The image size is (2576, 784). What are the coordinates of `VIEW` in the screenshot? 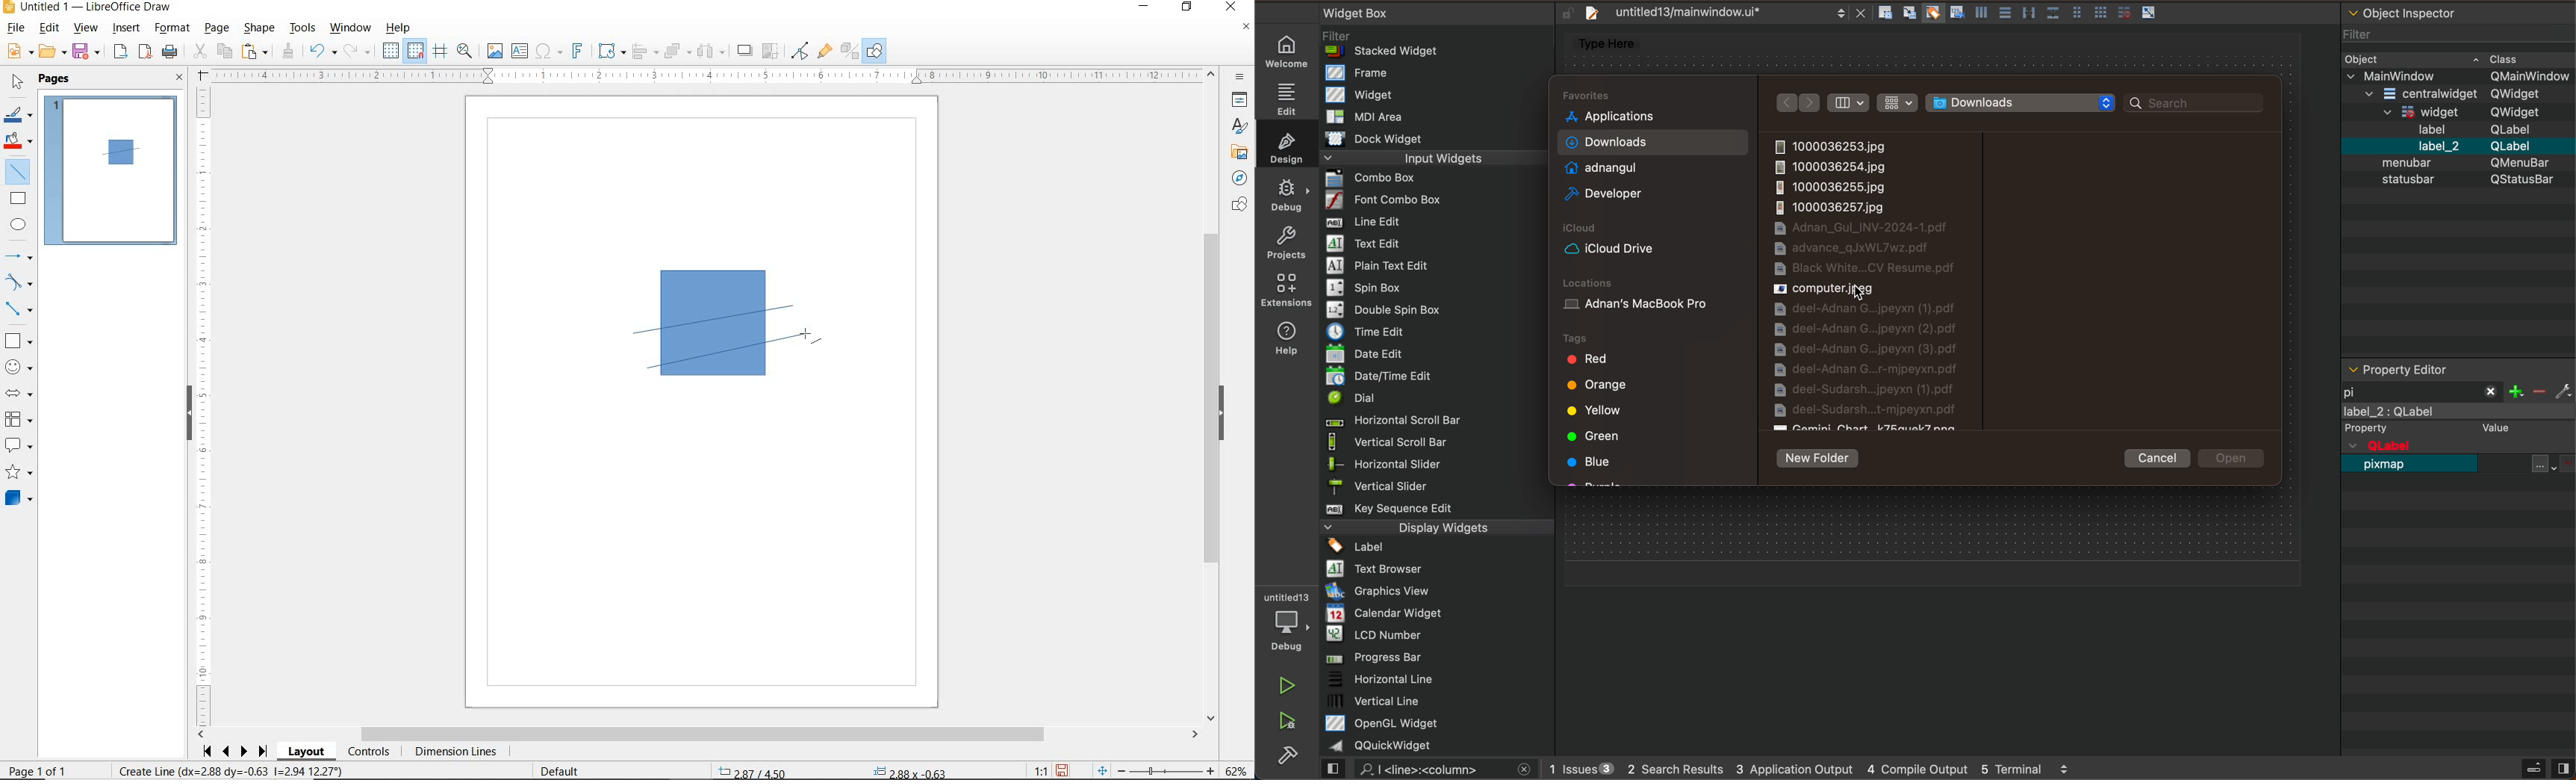 It's located at (85, 28).